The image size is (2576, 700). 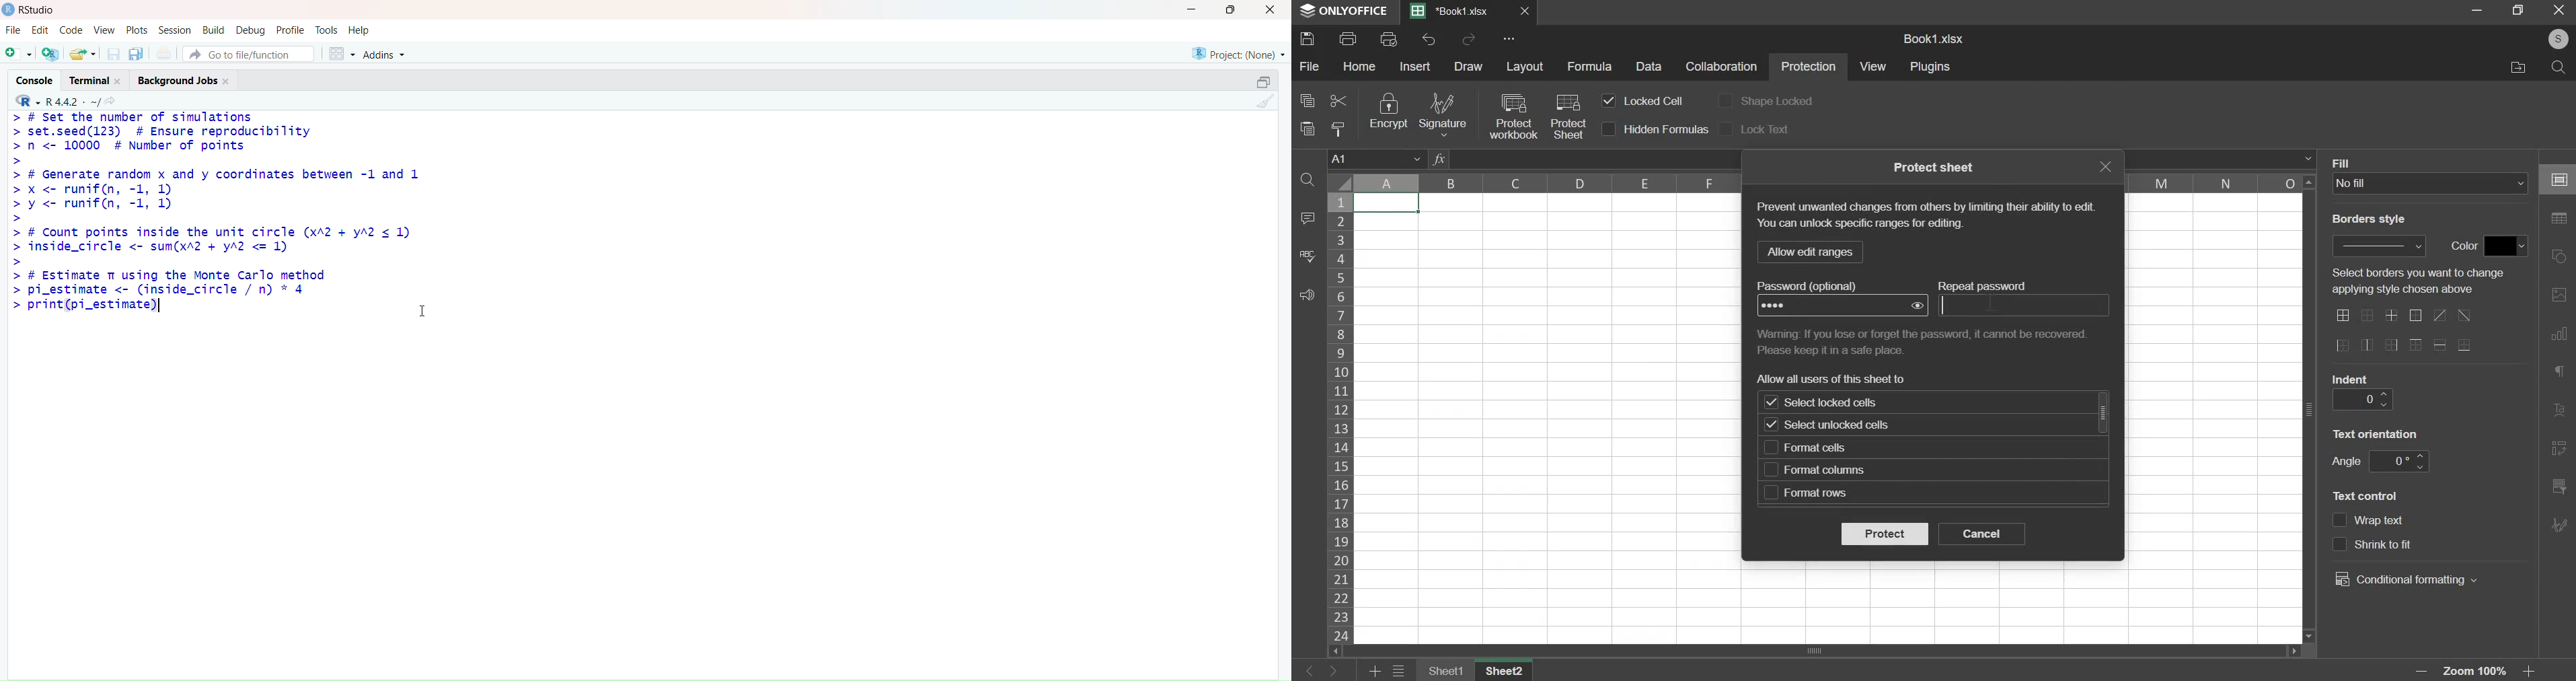 What do you see at coordinates (2342, 346) in the screenshot?
I see `border options` at bounding box center [2342, 346].